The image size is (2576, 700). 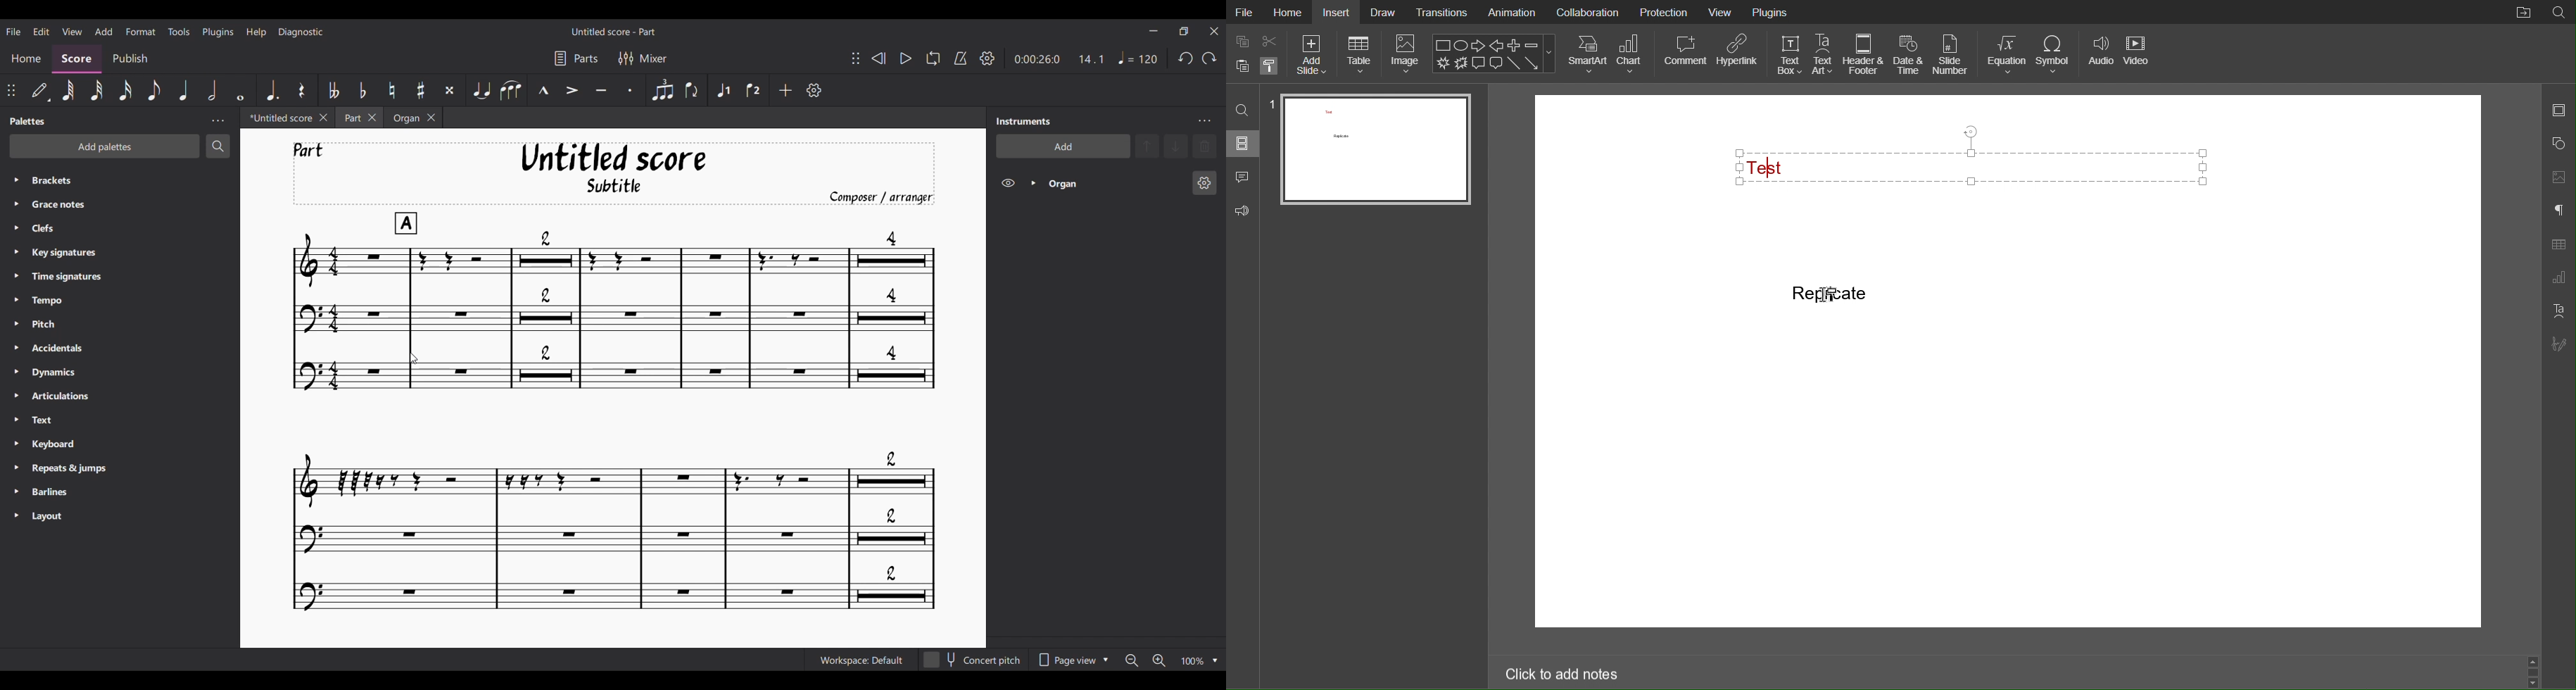 I want to click on Part tab, so click(x=351, y=118).